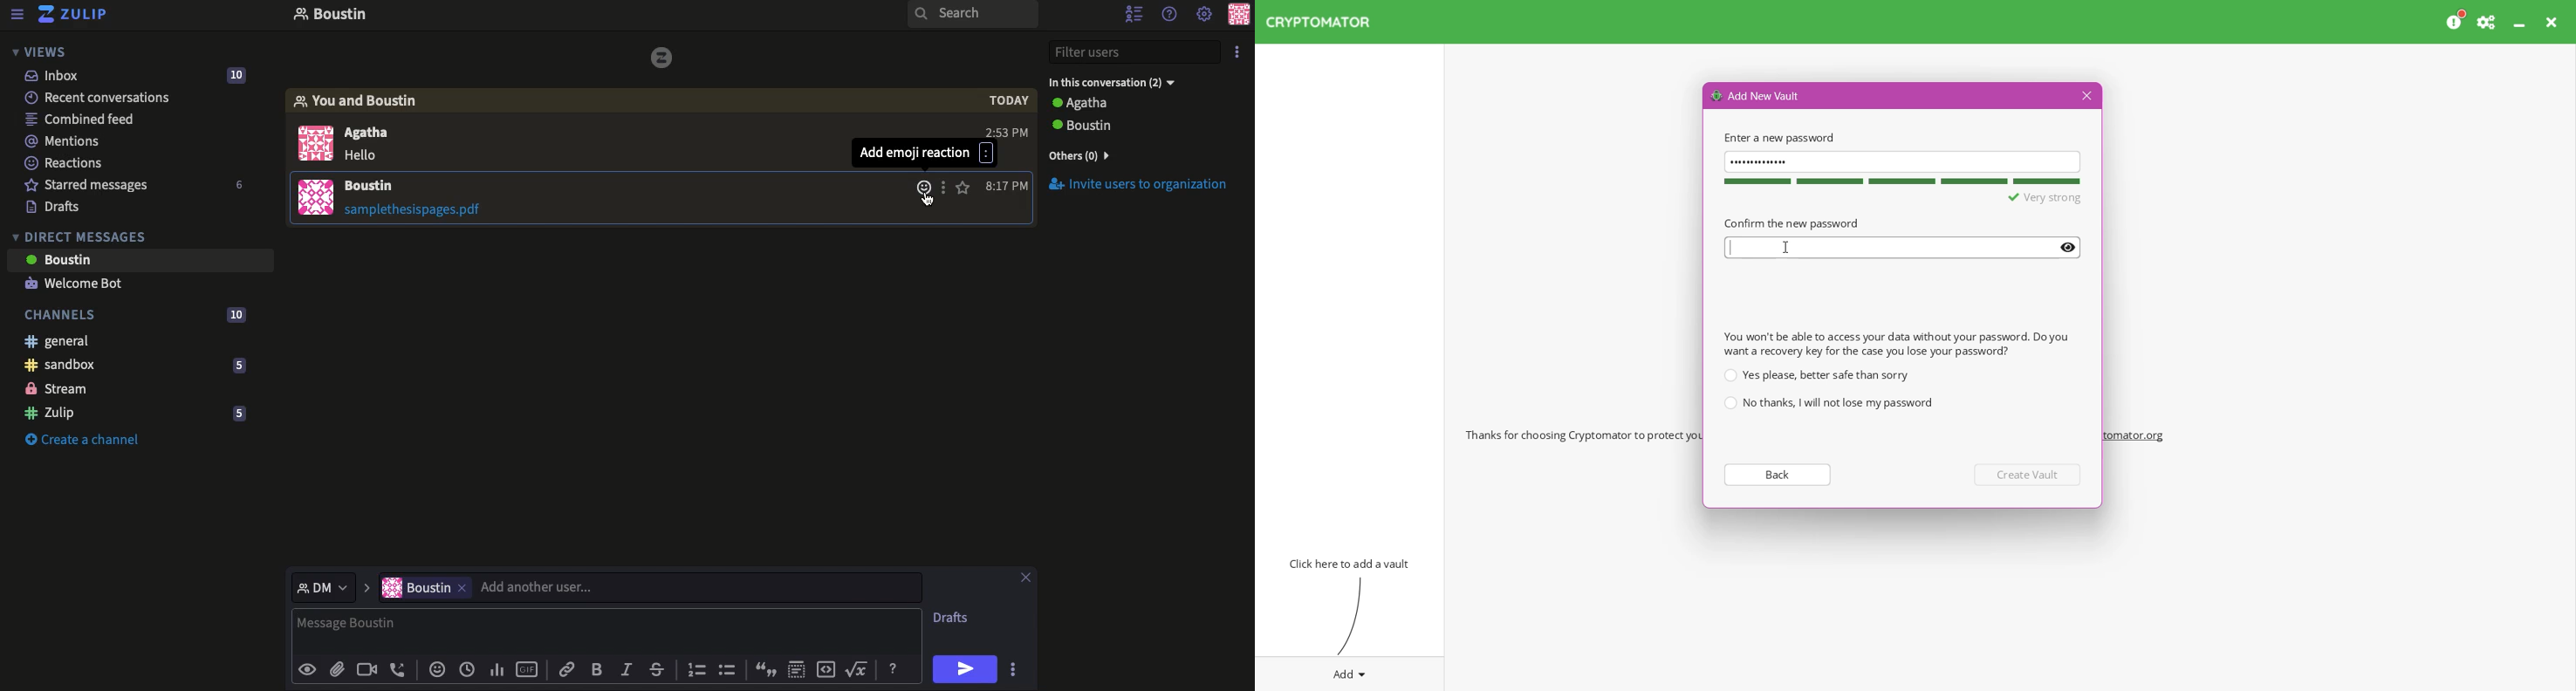 This screenshot has width=2576, height=700. What do you see at coordinates (963, 187) in the screenshot?
I see `Star` at bounding box center [963, 187].